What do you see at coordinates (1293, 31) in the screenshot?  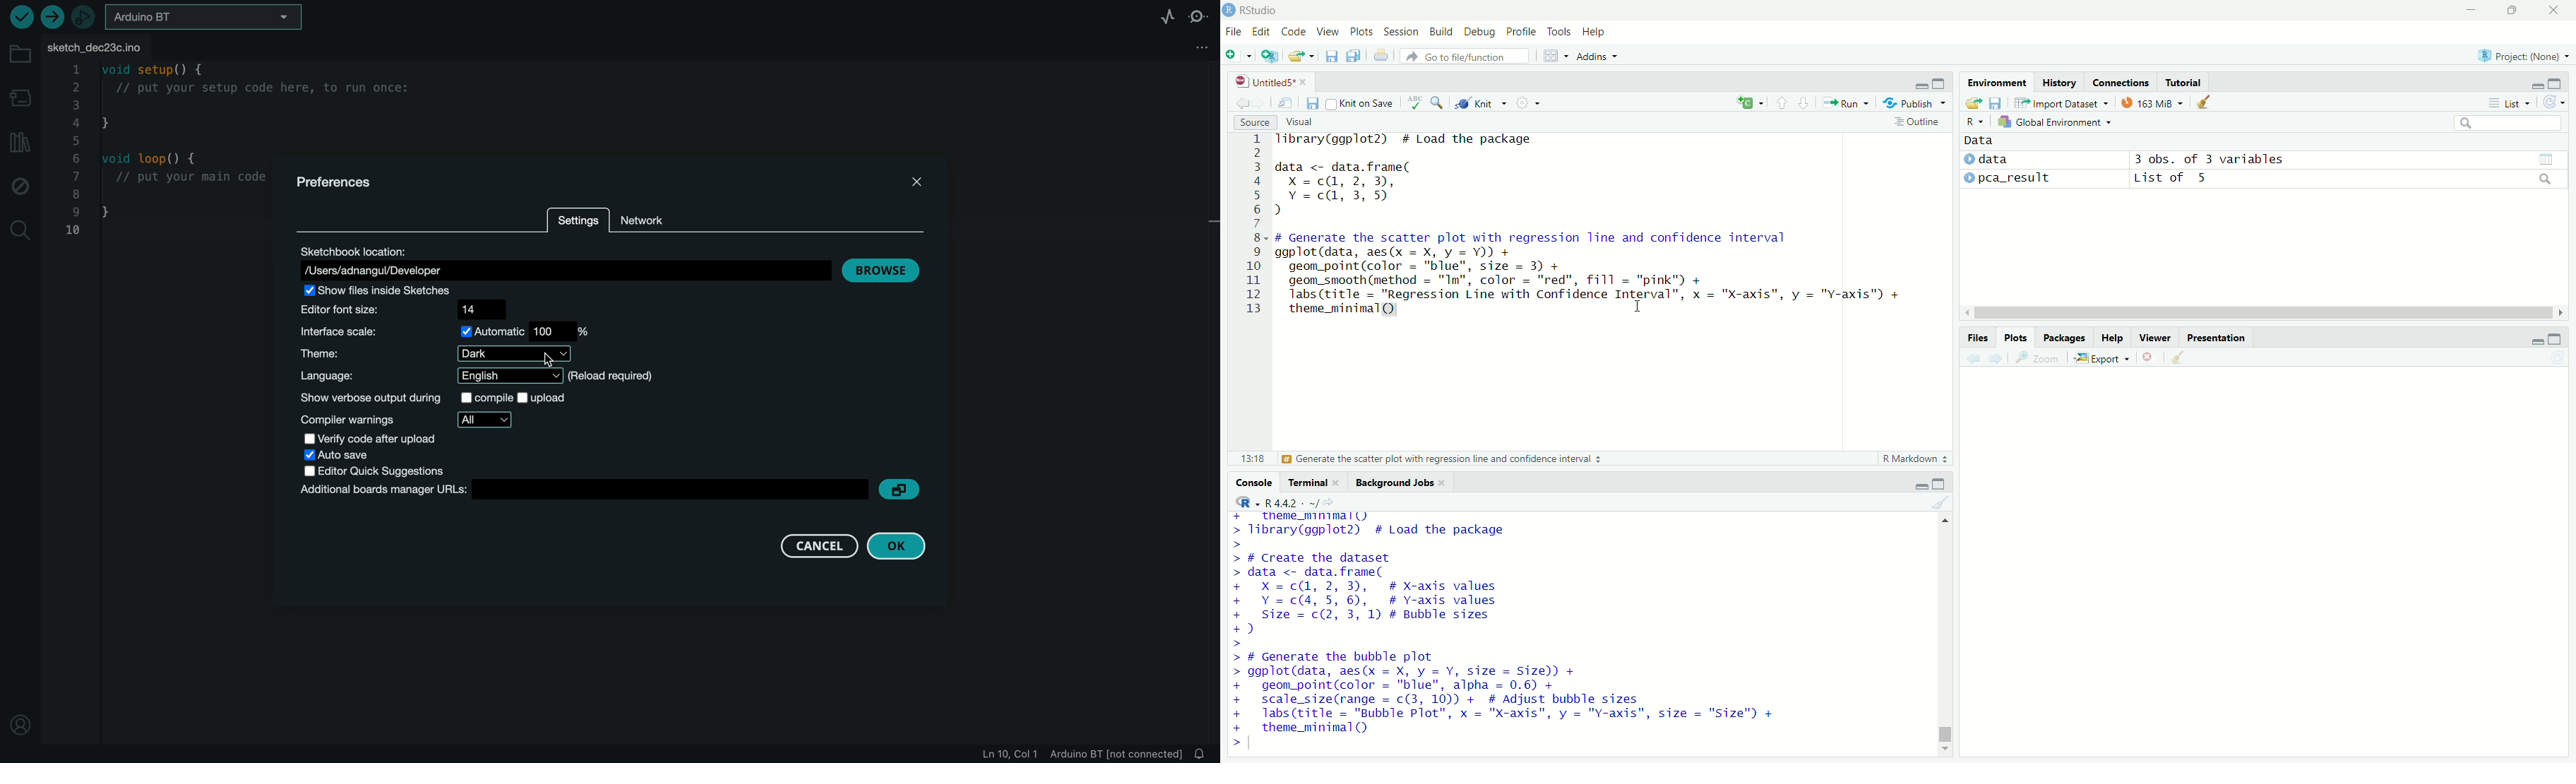 I see `Code` at bounding box center [1293, 31].